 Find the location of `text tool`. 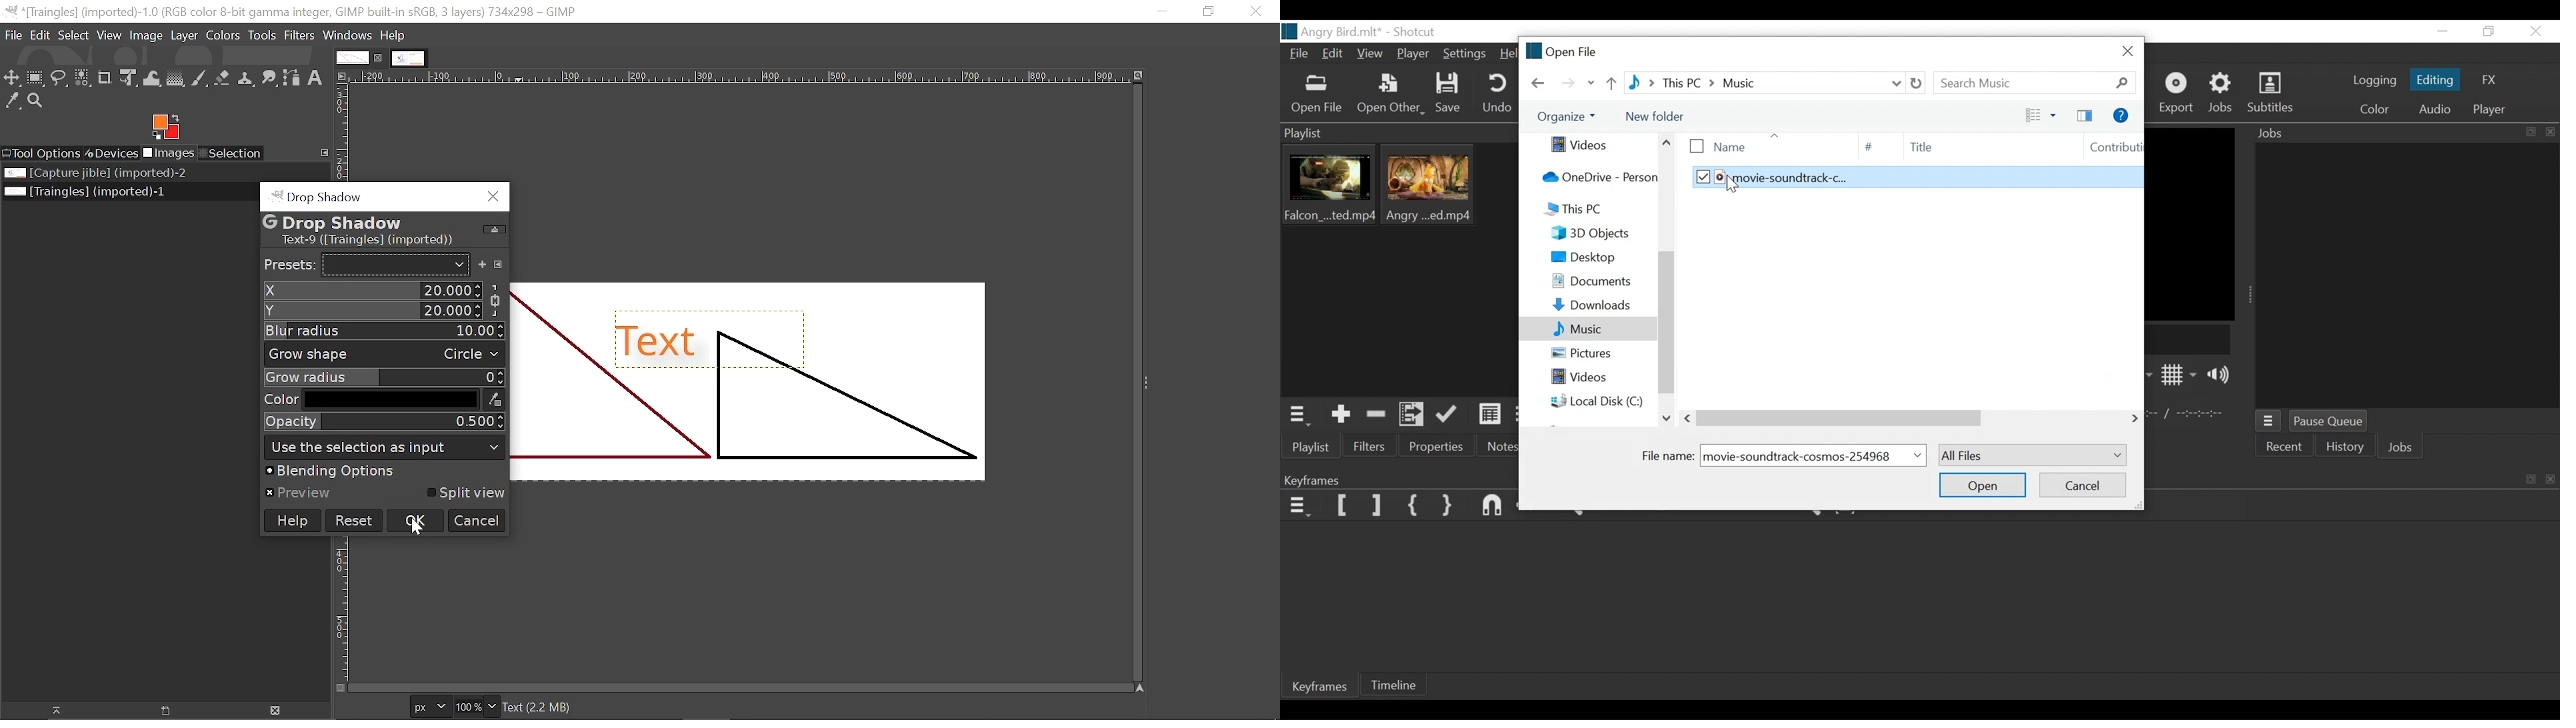

text tool is located at coordinates (316, 79).